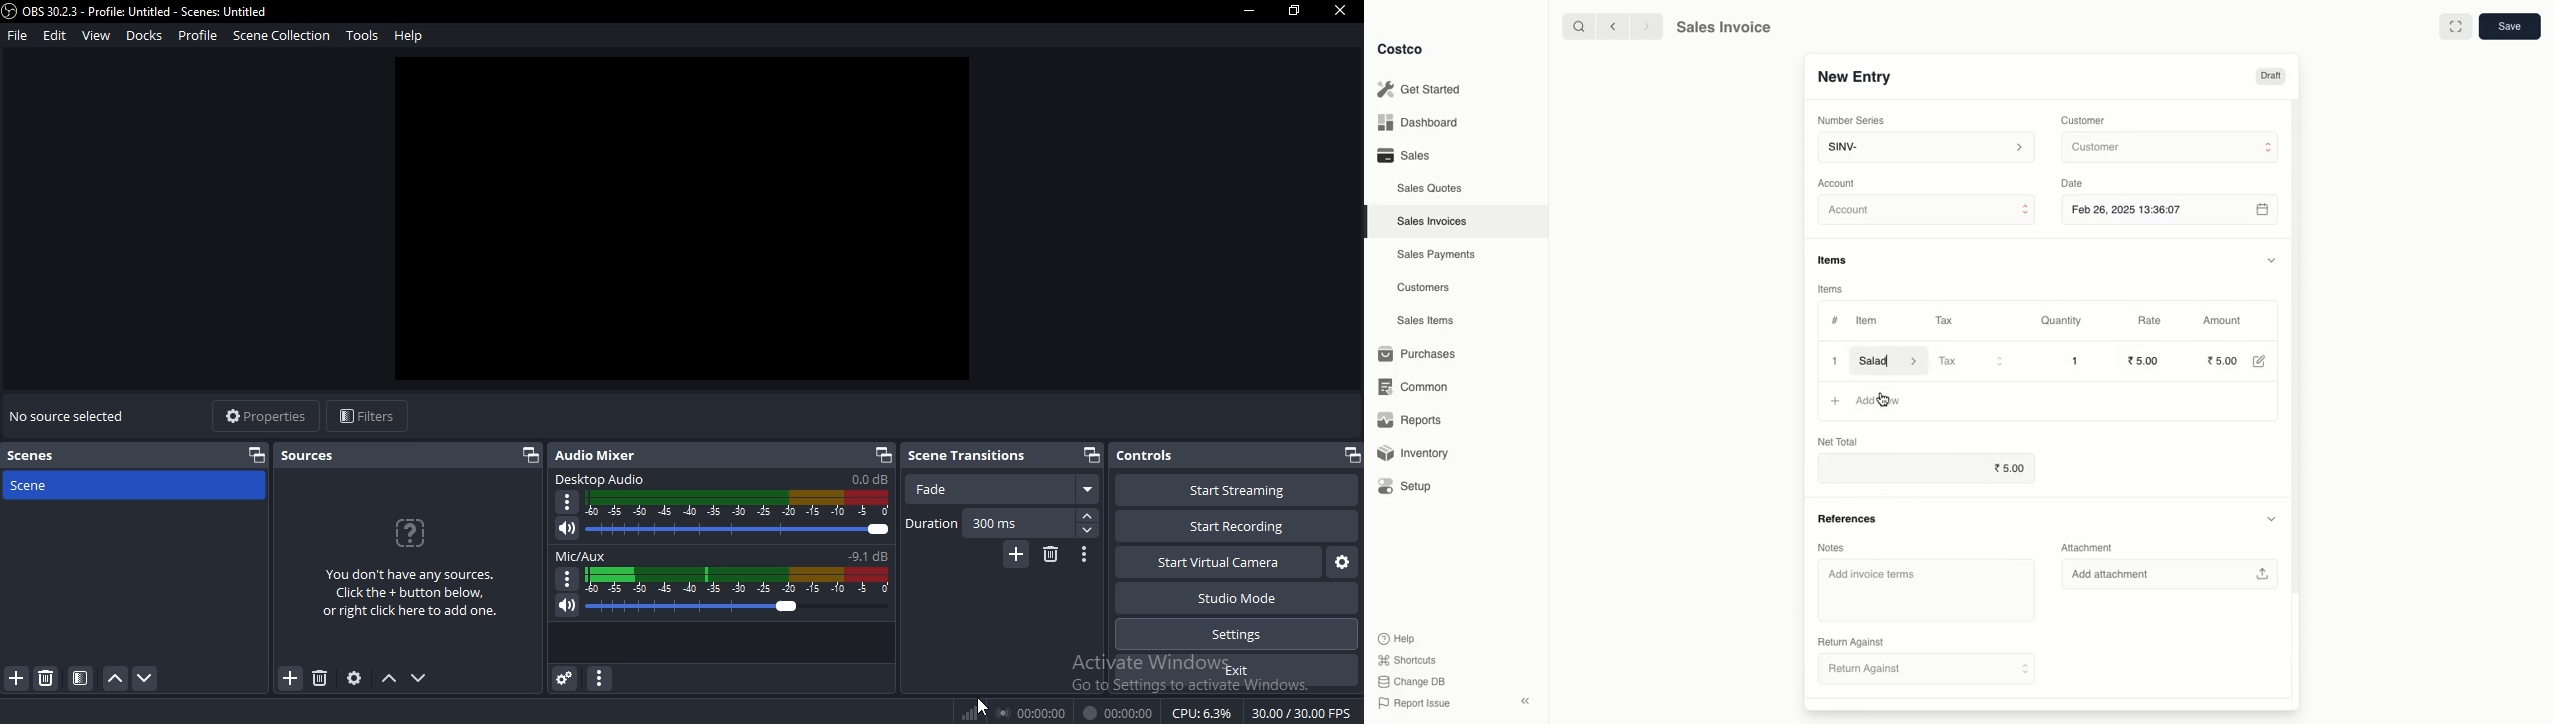 This screenshot has height=728, width=2576. Describe the element at coordinates (1409, 680) in the screenshot. I see `Change DB` at that location.